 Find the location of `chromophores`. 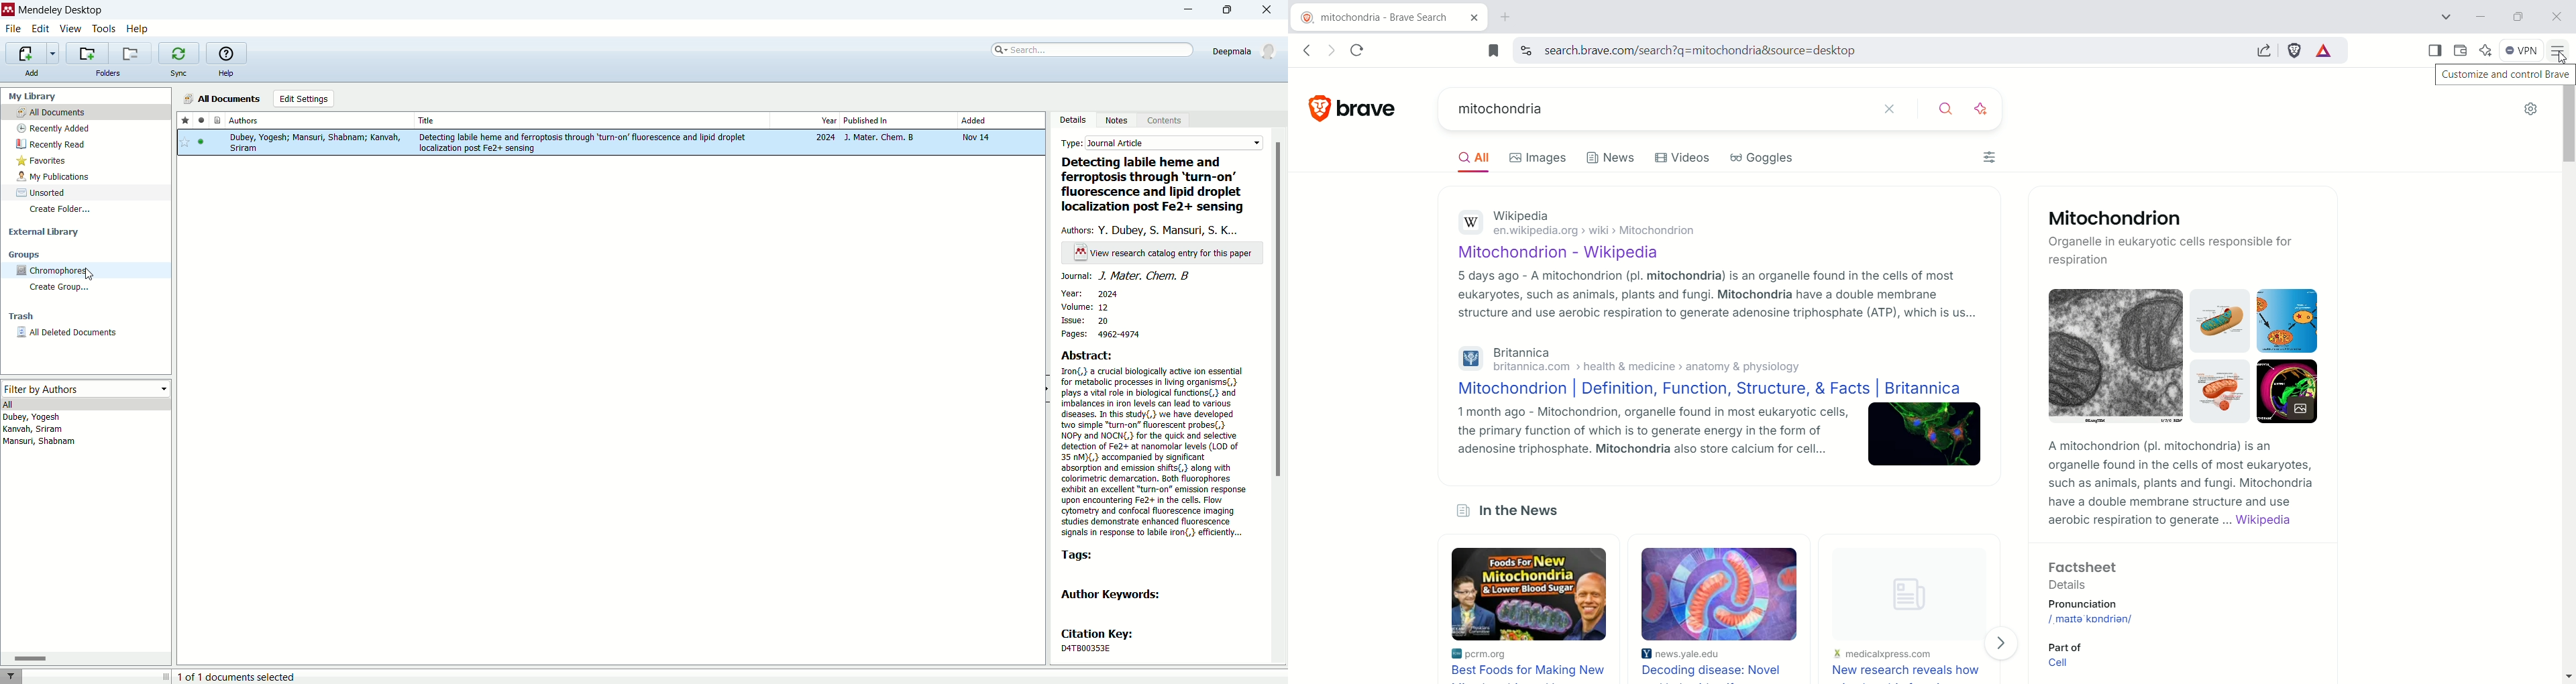

chromophores is located at coordinates (54, 270).